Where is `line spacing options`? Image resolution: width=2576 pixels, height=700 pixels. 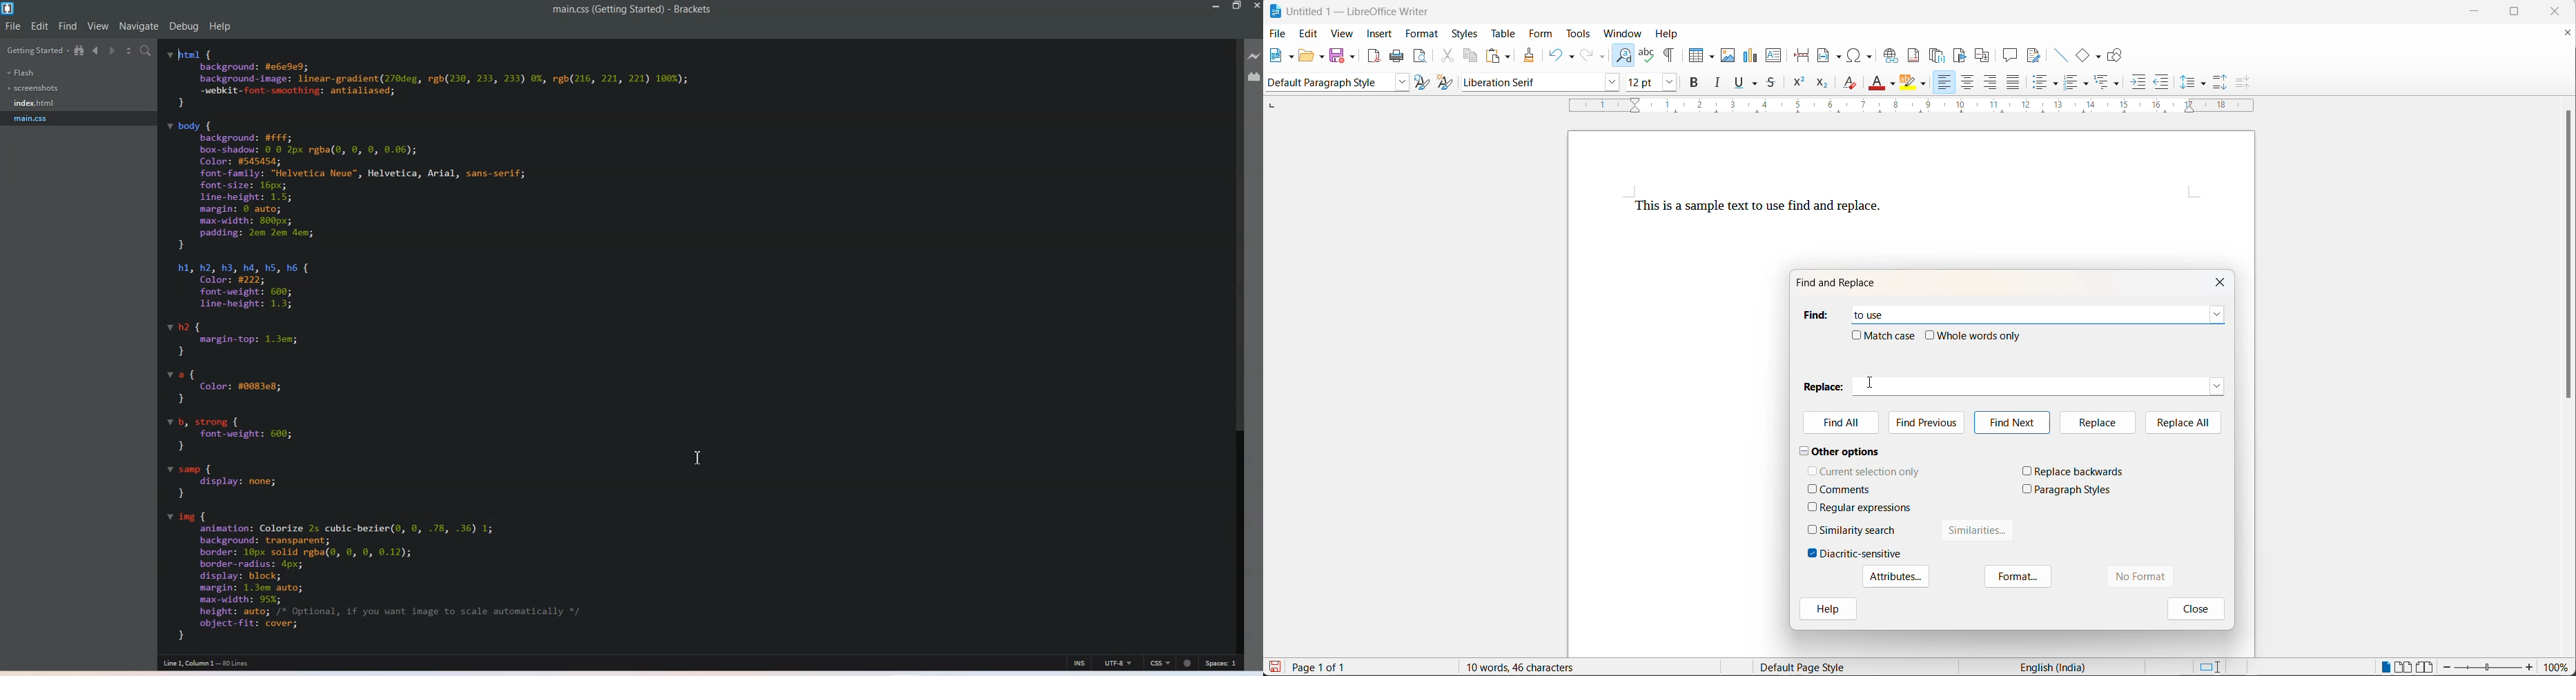 line spacing options is located at coordinates (2187, 83).